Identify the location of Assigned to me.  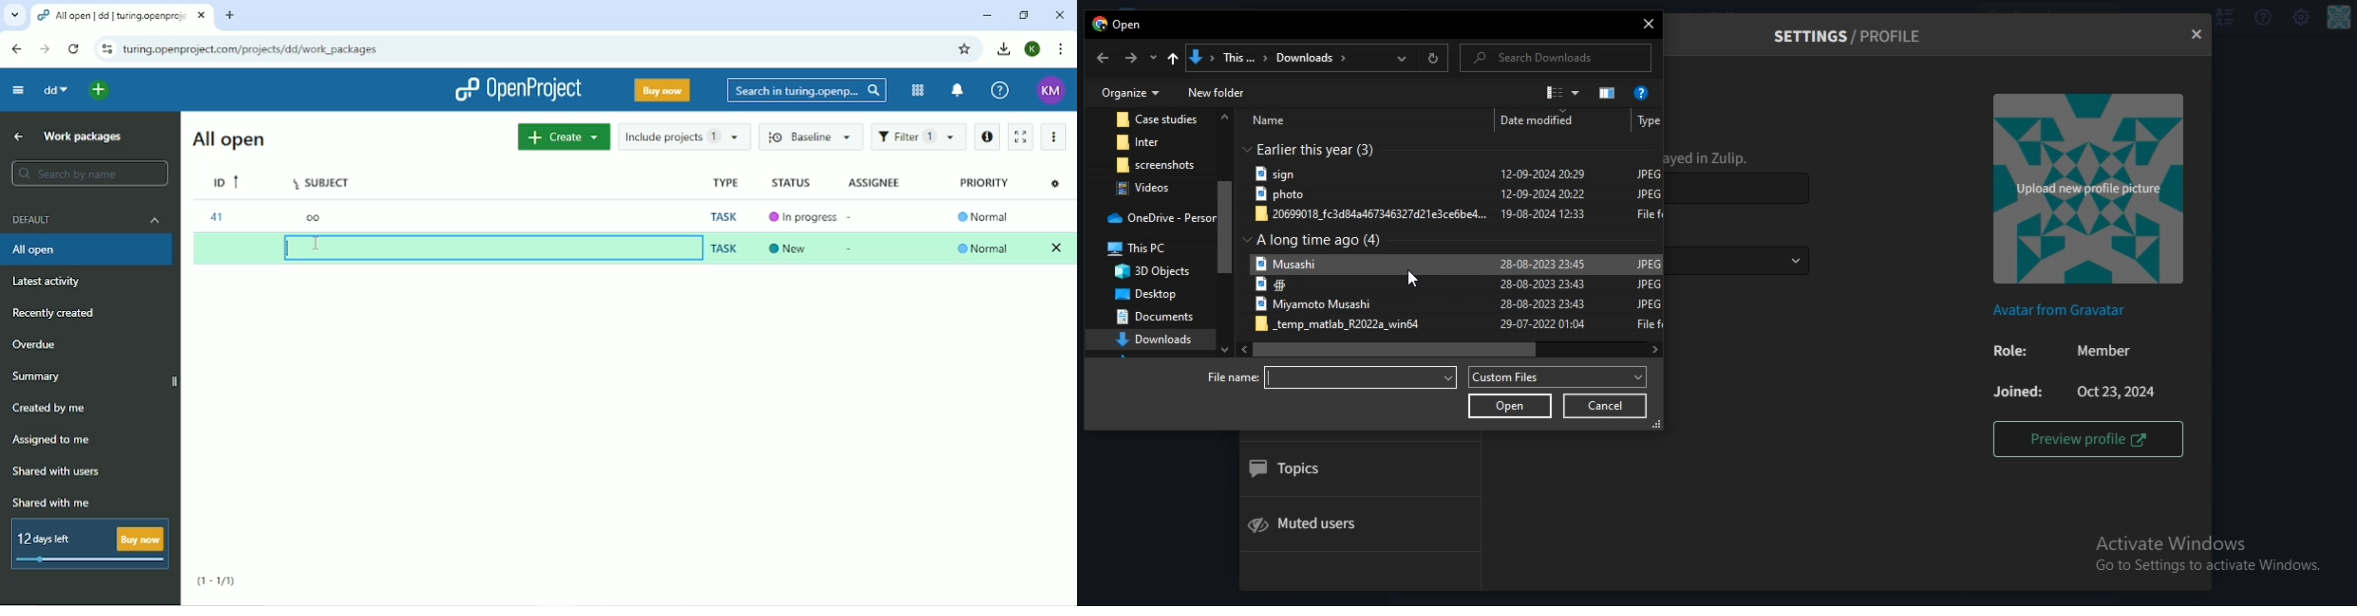
(55, 440).